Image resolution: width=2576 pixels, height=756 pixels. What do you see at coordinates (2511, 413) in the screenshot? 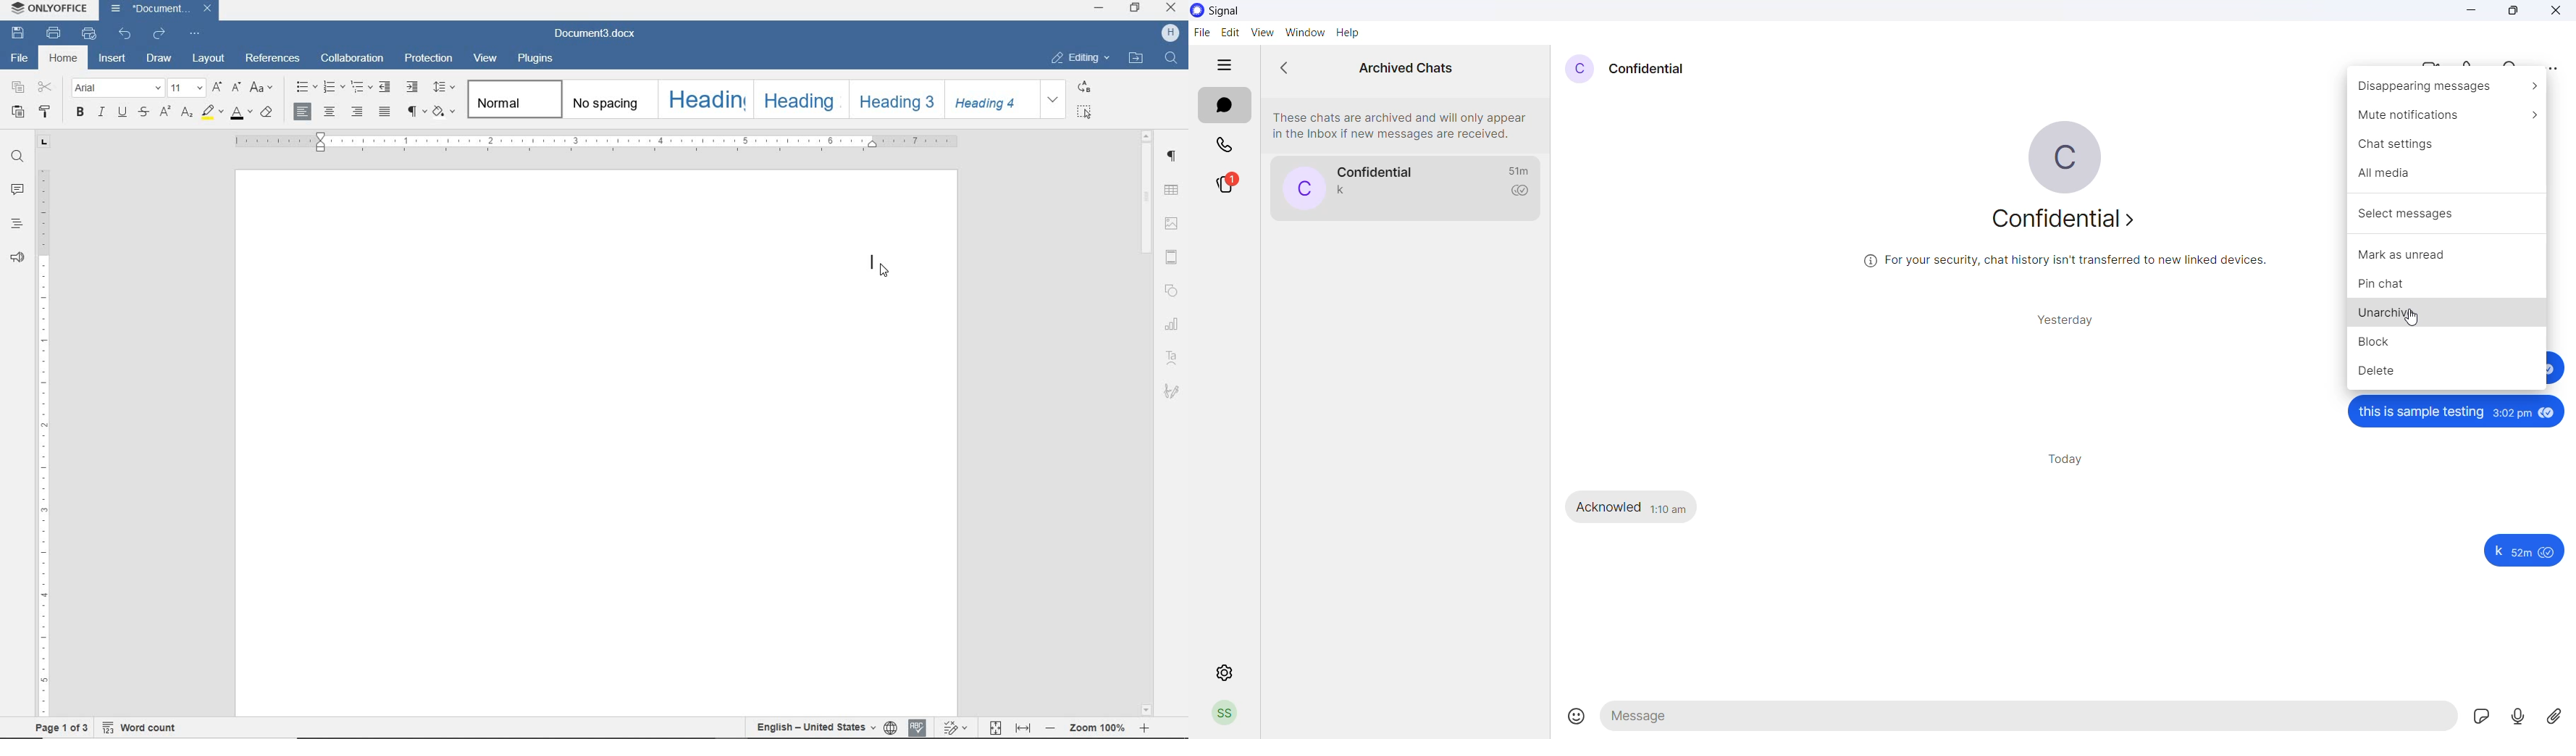
I see `3:02pm` at bounding box center [2511, 413].